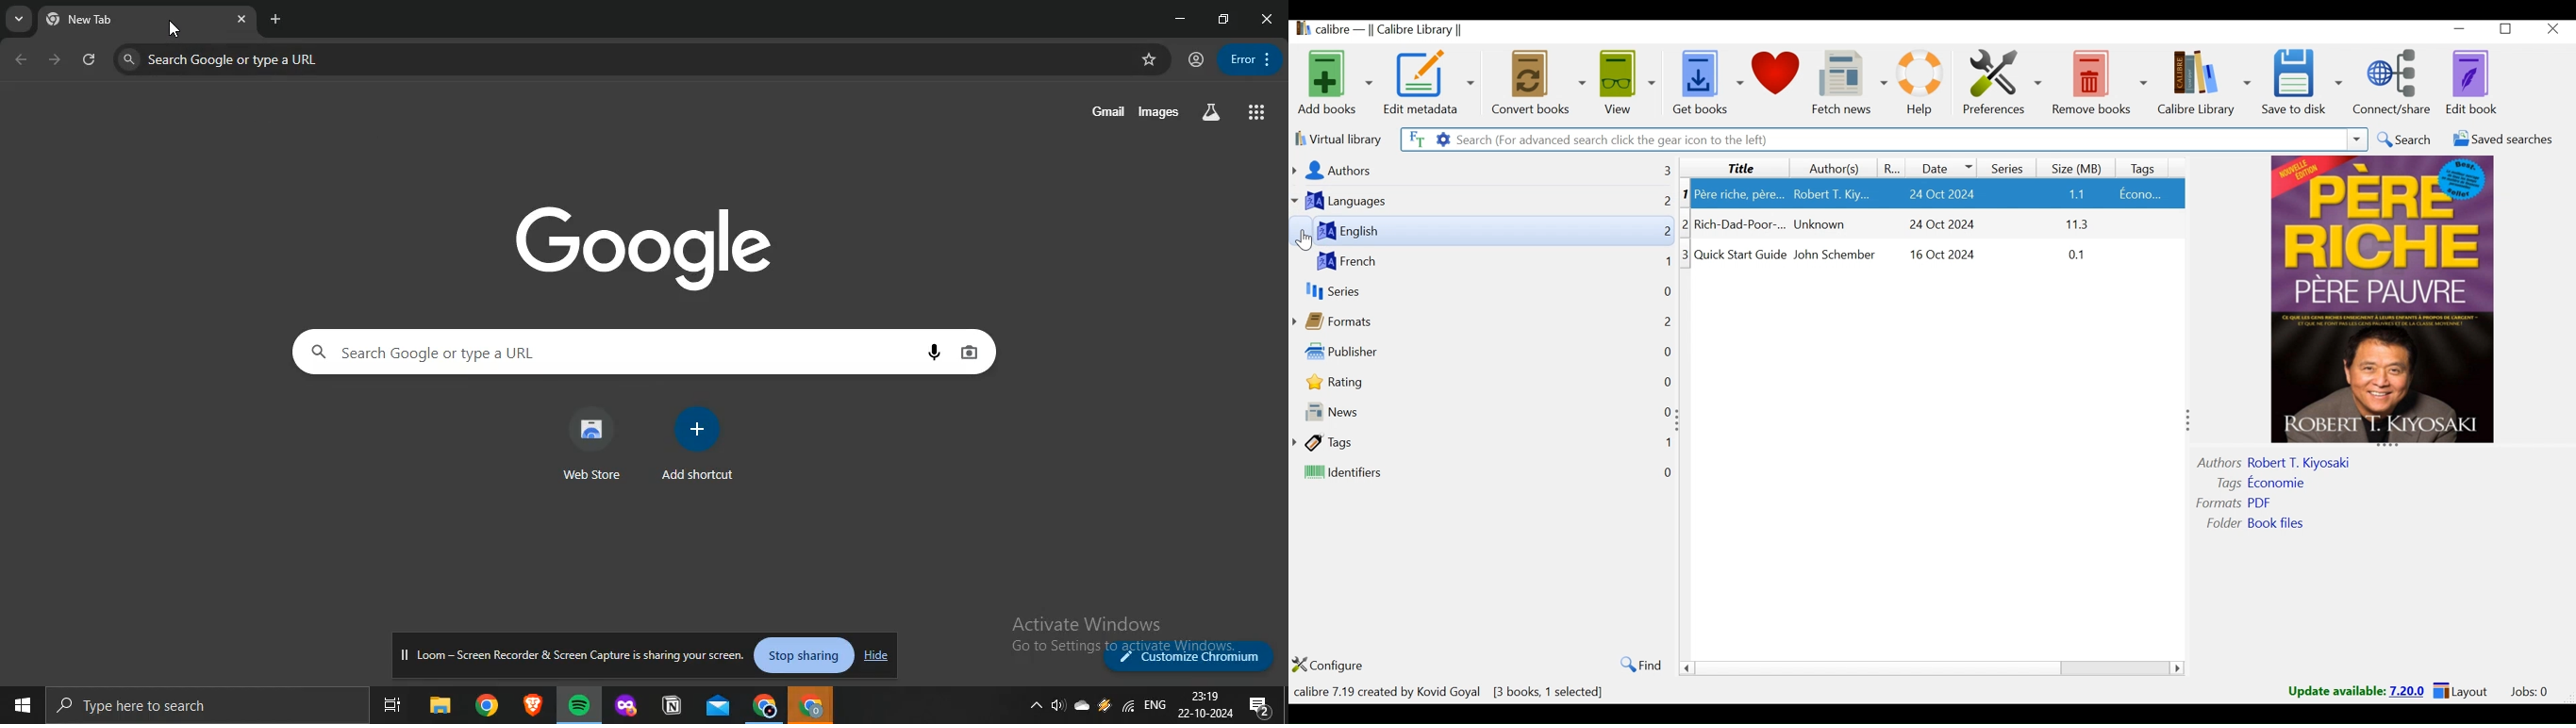 This screenshot has width=2576, height=728. I want to click on rich-Dad-Poor-... Unknown 24 Oct 2024 iis, so click(1938, 226).